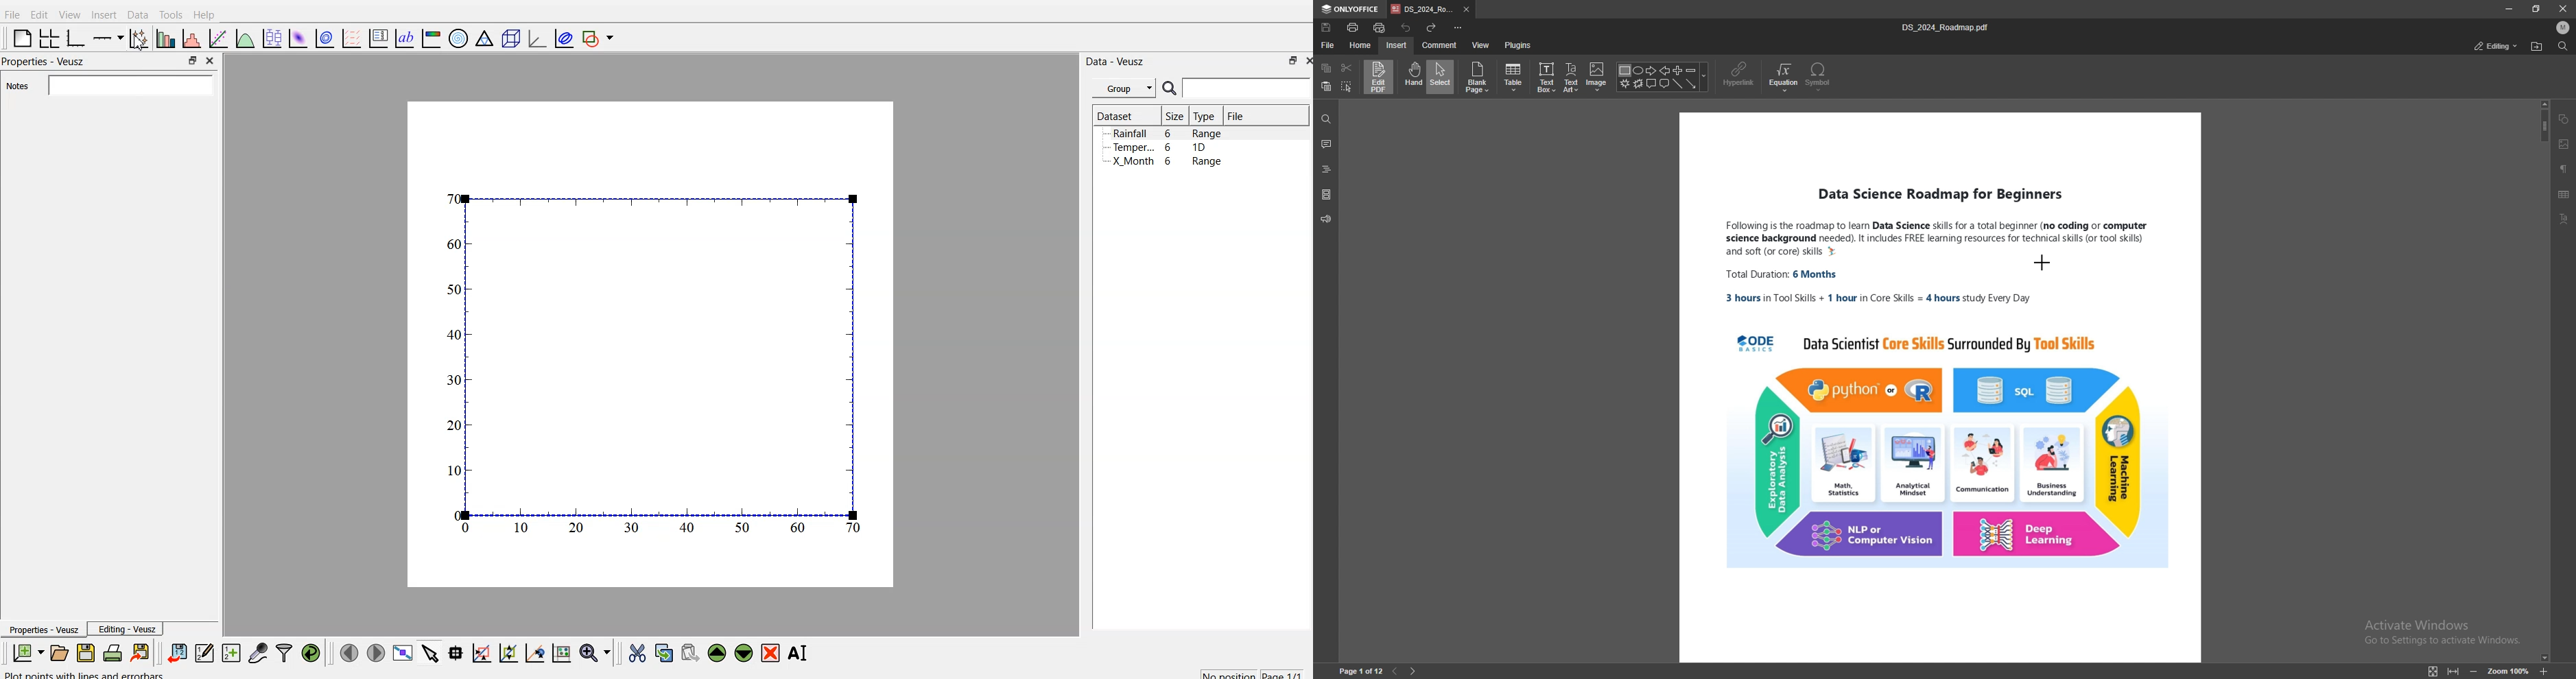  I want to click on paragraph, so click(2565, 168).